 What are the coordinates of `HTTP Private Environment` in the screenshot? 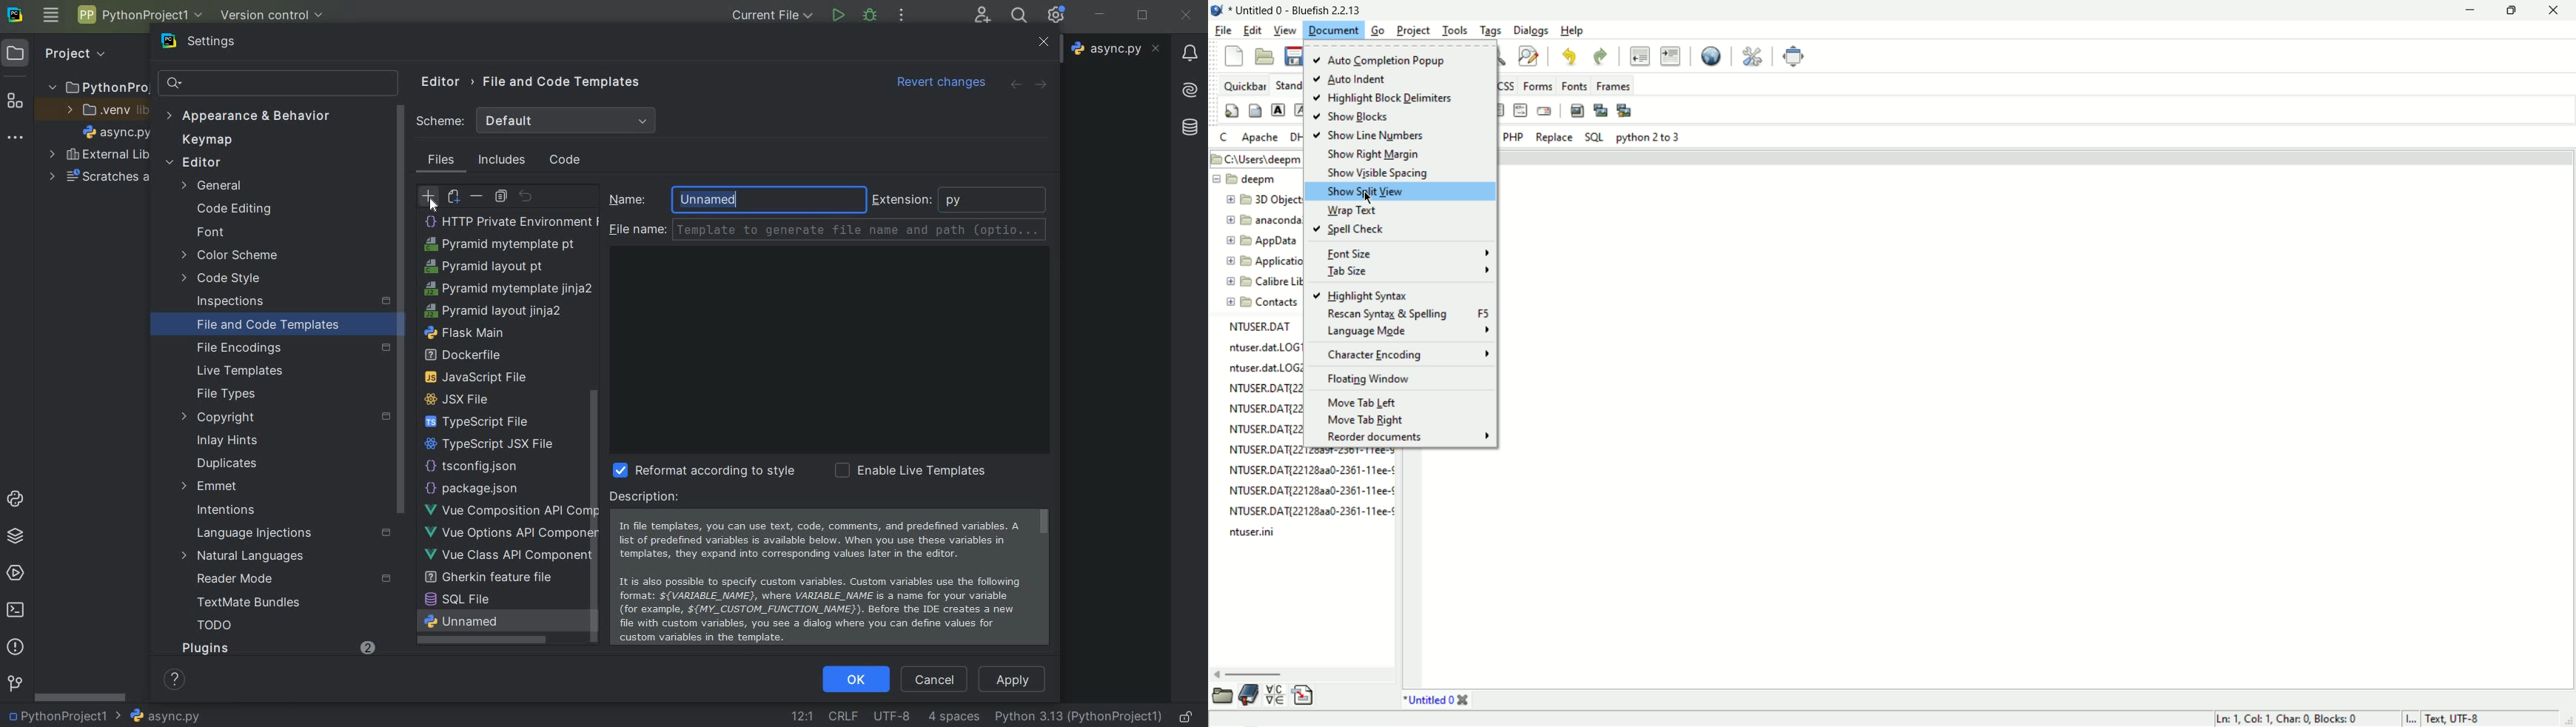 It's located at (510, 530).